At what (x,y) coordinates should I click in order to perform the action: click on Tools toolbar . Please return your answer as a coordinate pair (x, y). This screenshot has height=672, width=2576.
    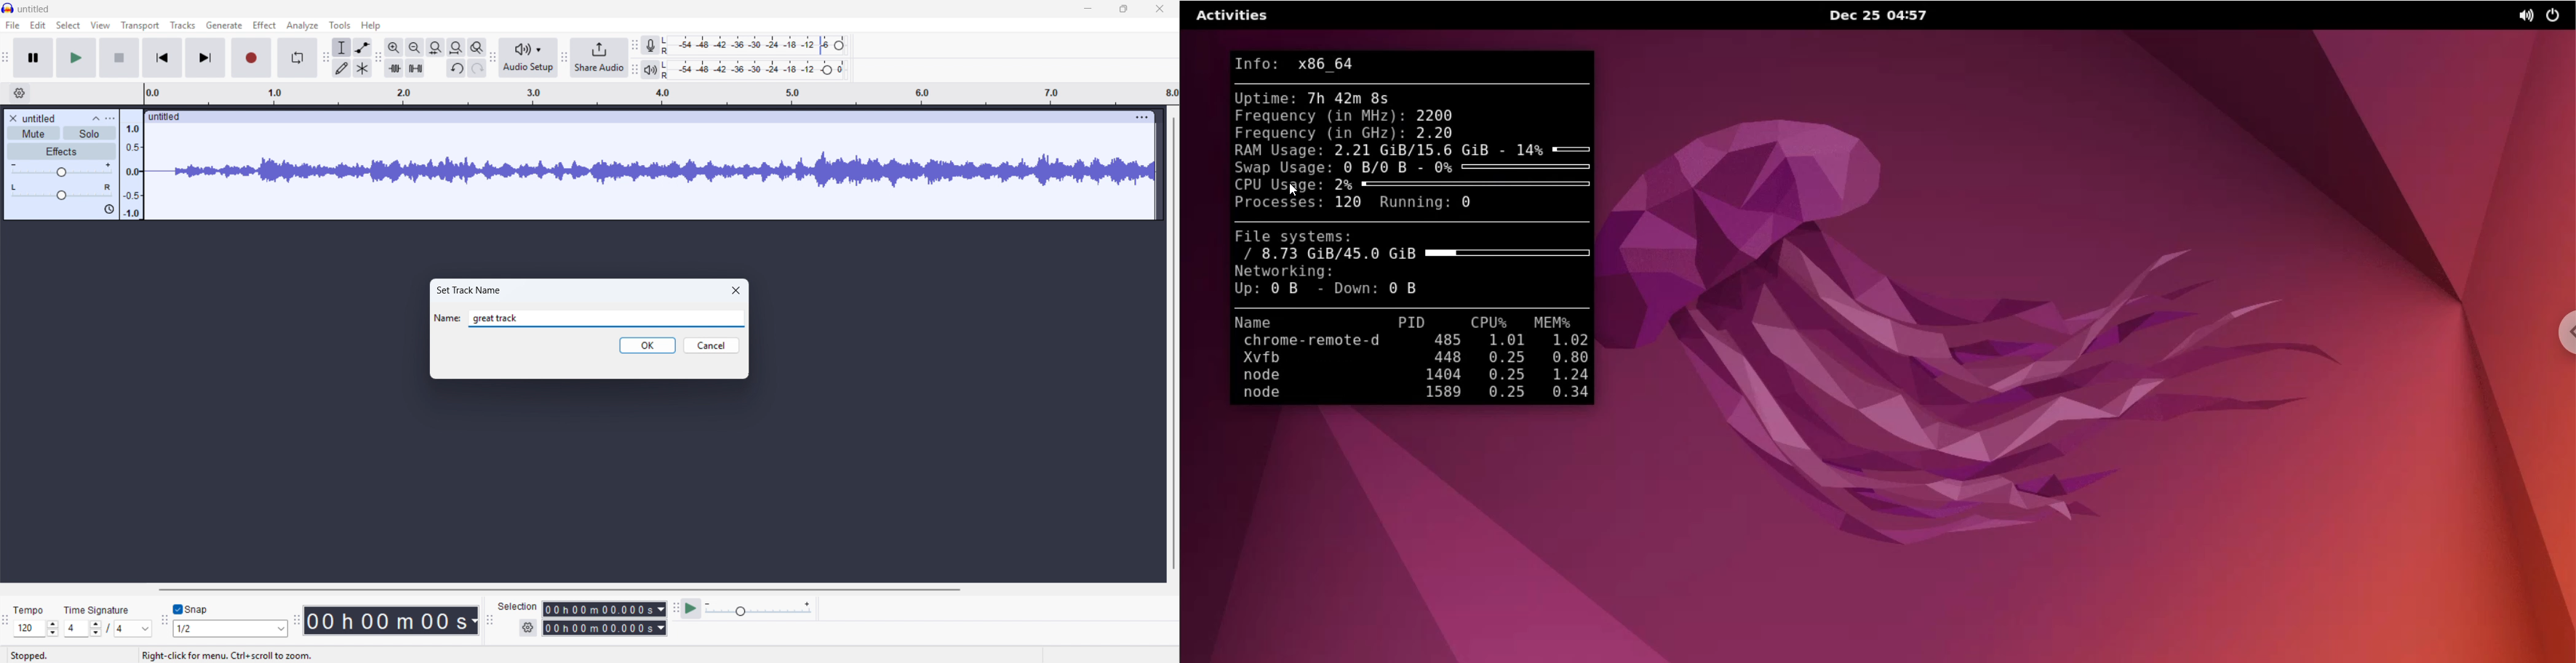
    Looking at the image, I should click on (324, 57).